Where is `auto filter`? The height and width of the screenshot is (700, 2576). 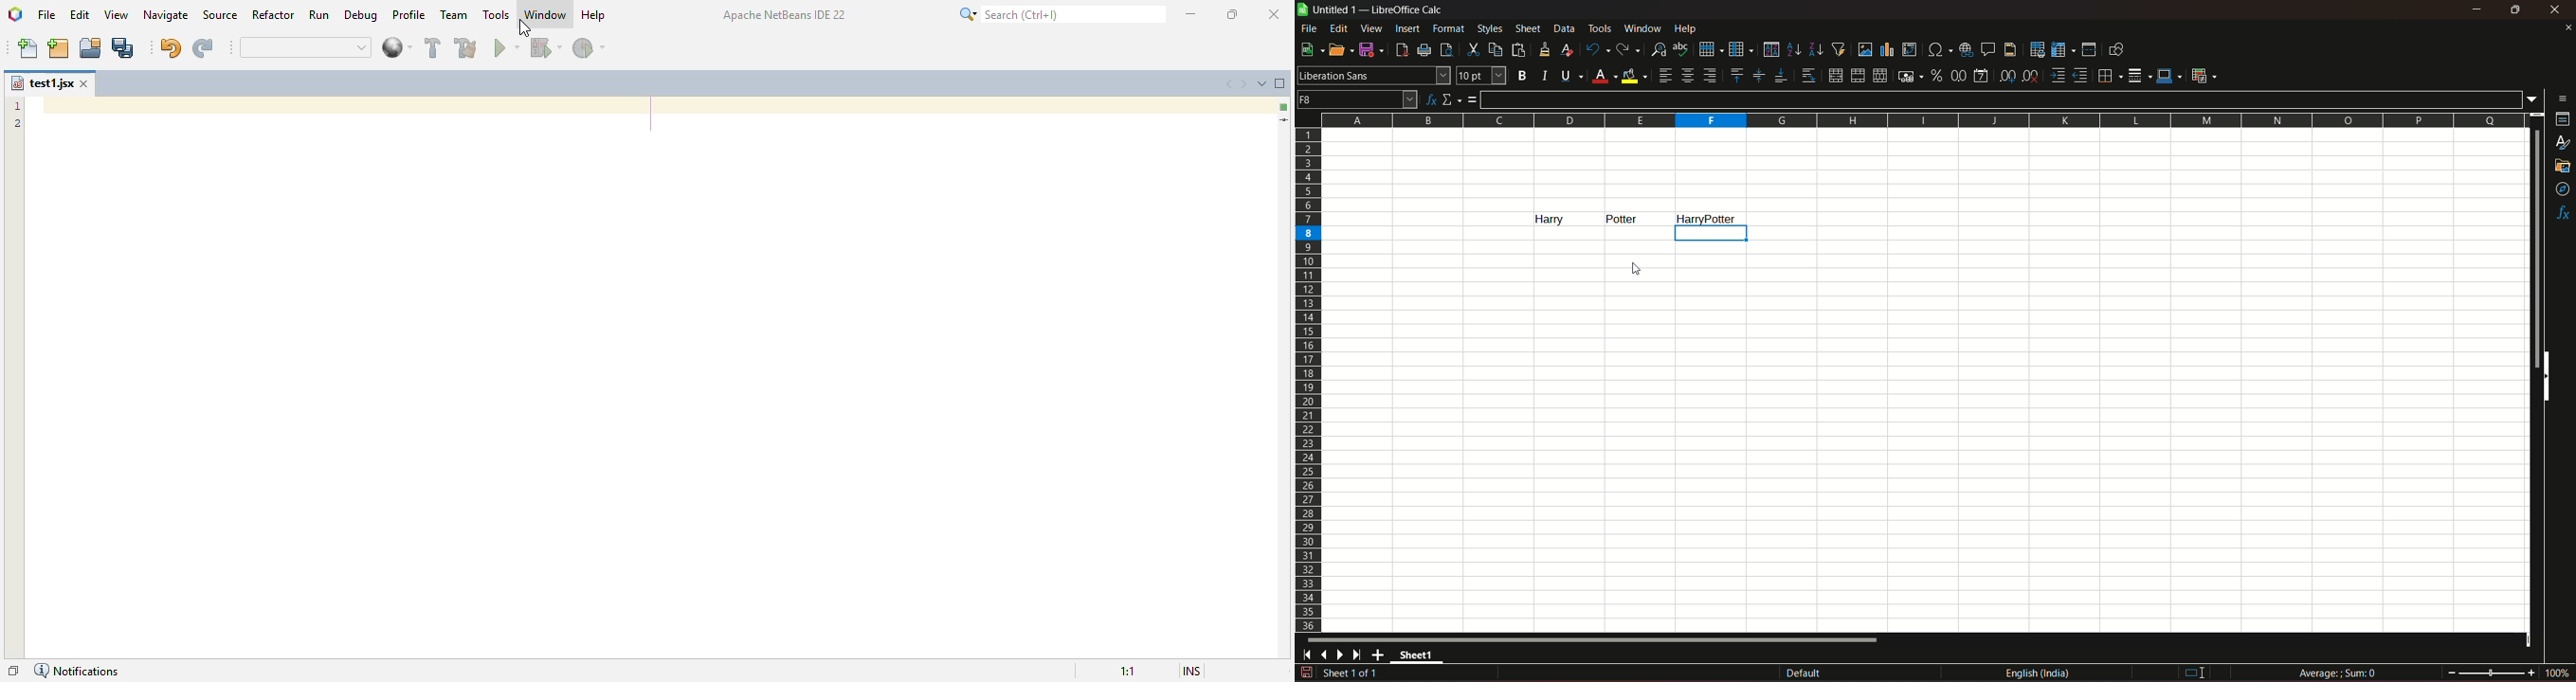 auto filter is located at coordinates (1839, 48).